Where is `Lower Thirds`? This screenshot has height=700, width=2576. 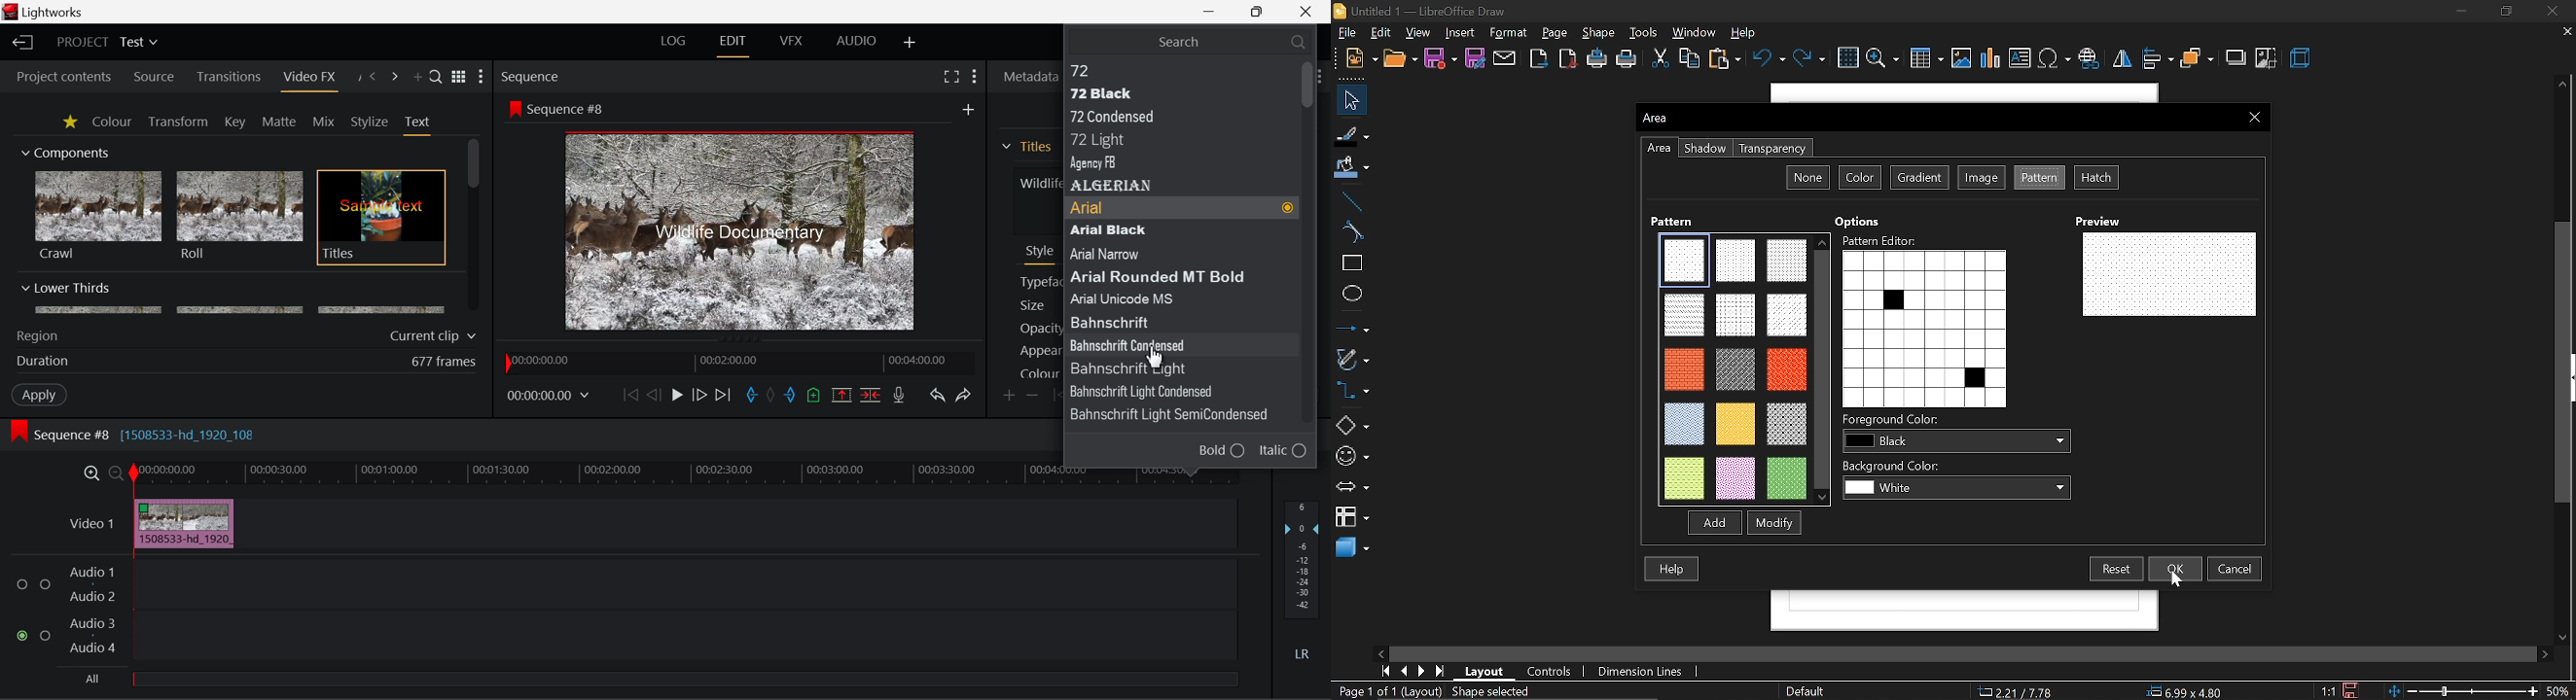
Lower Thirds is located at coordinates (234, 297).